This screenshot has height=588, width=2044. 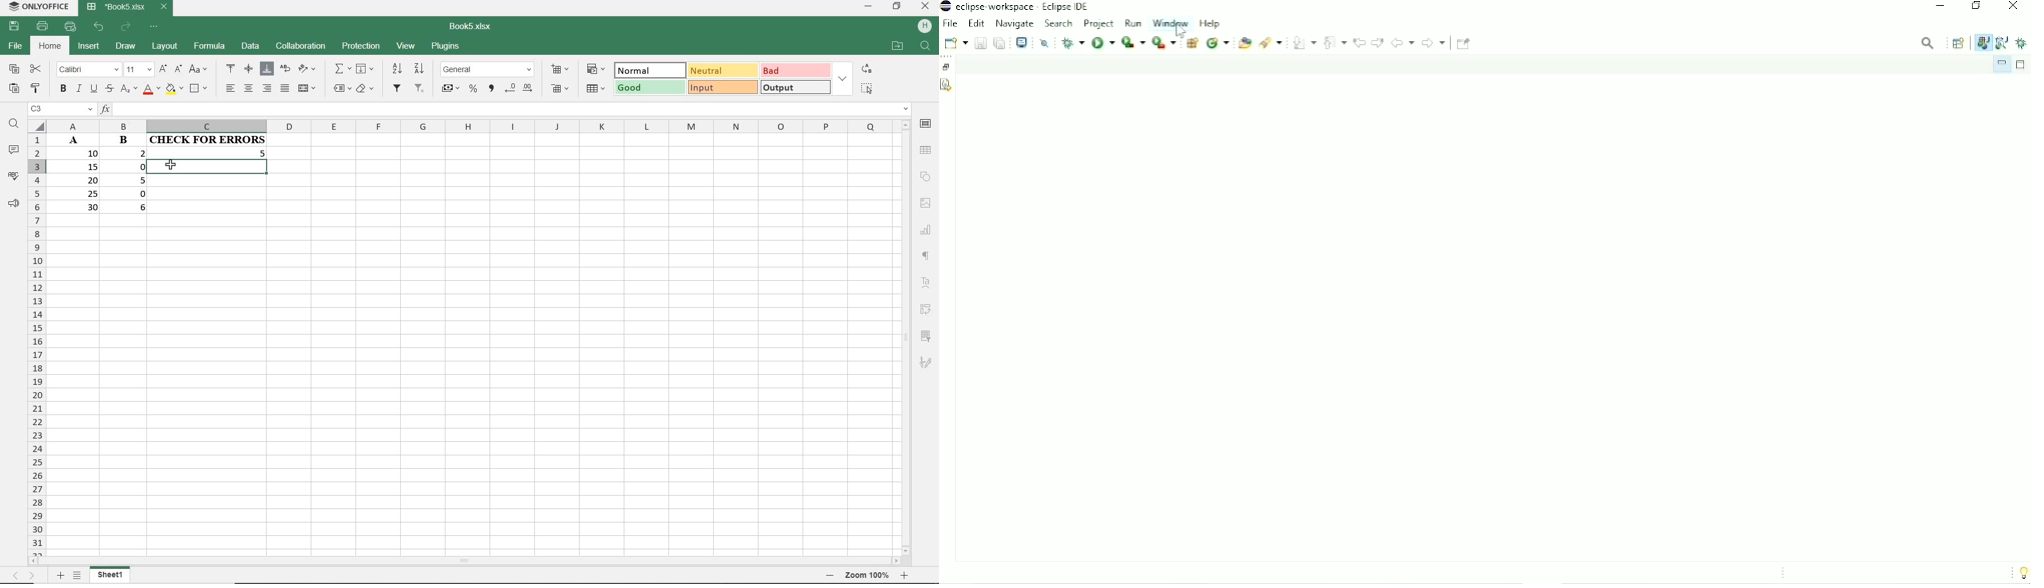 What do you see at coordinates (230, 88) in the screenshot?
I see `ALIGN LEFT` at bounding box center [230, 88].